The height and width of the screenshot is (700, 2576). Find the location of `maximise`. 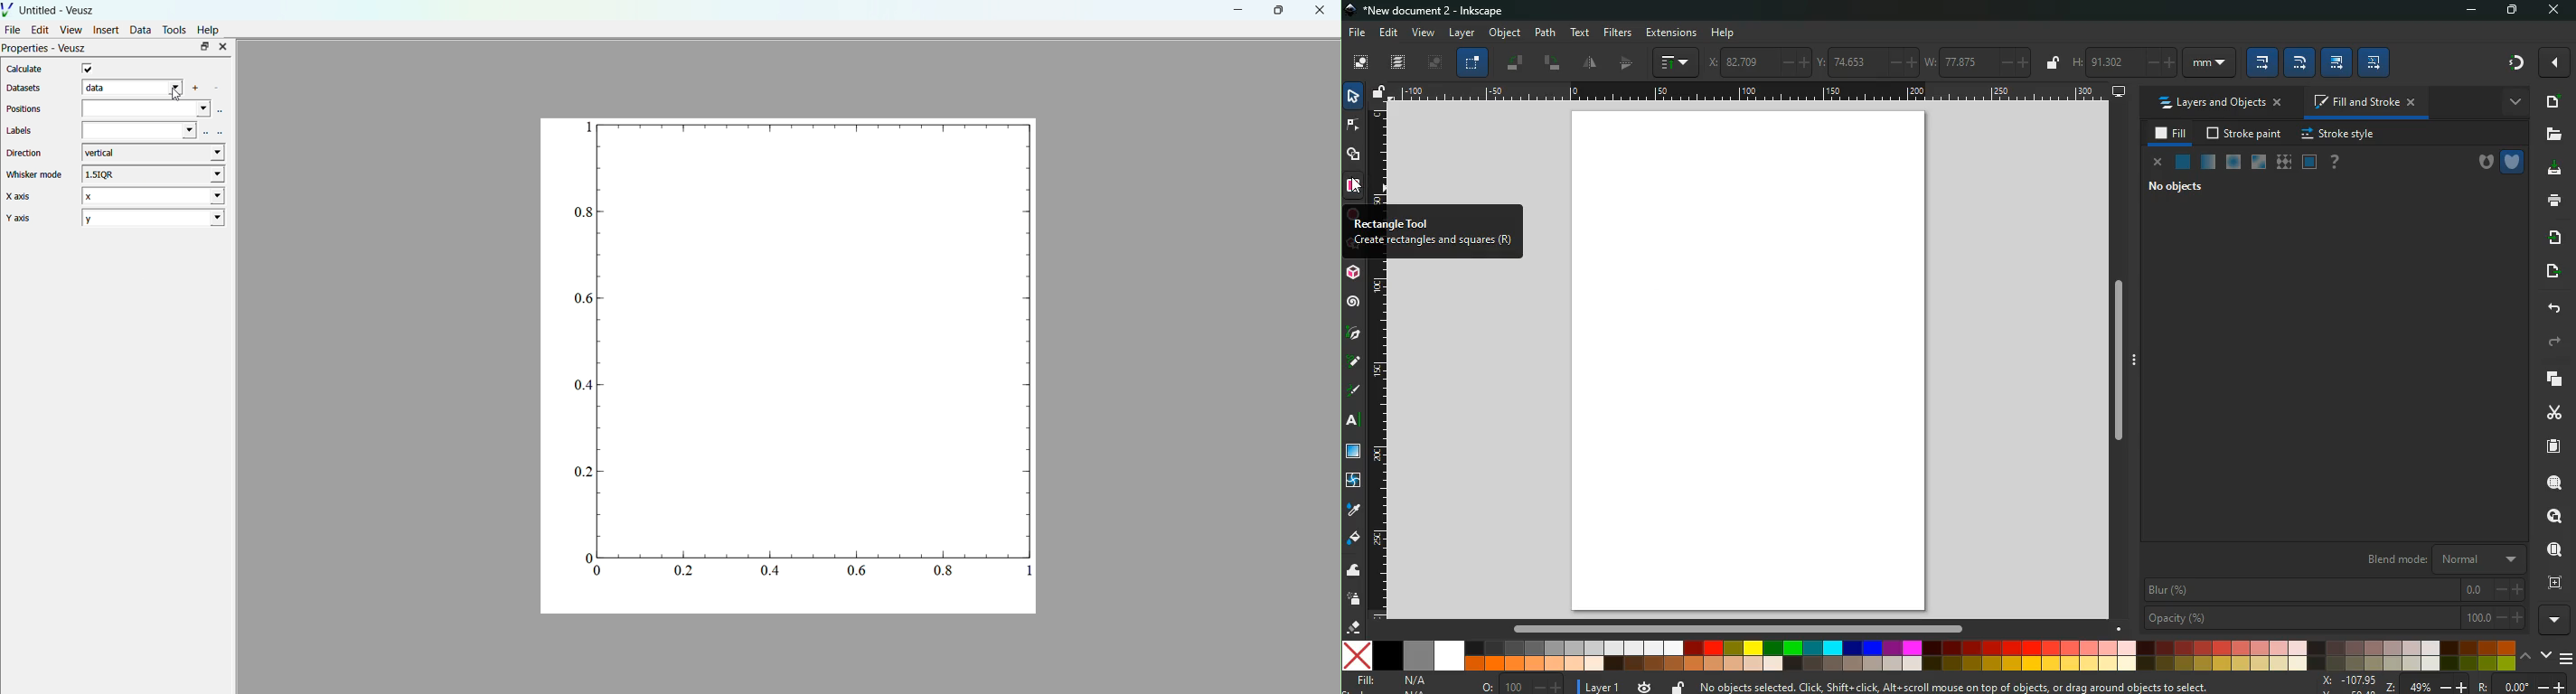

maximise is located at coordinates (1276, 10).